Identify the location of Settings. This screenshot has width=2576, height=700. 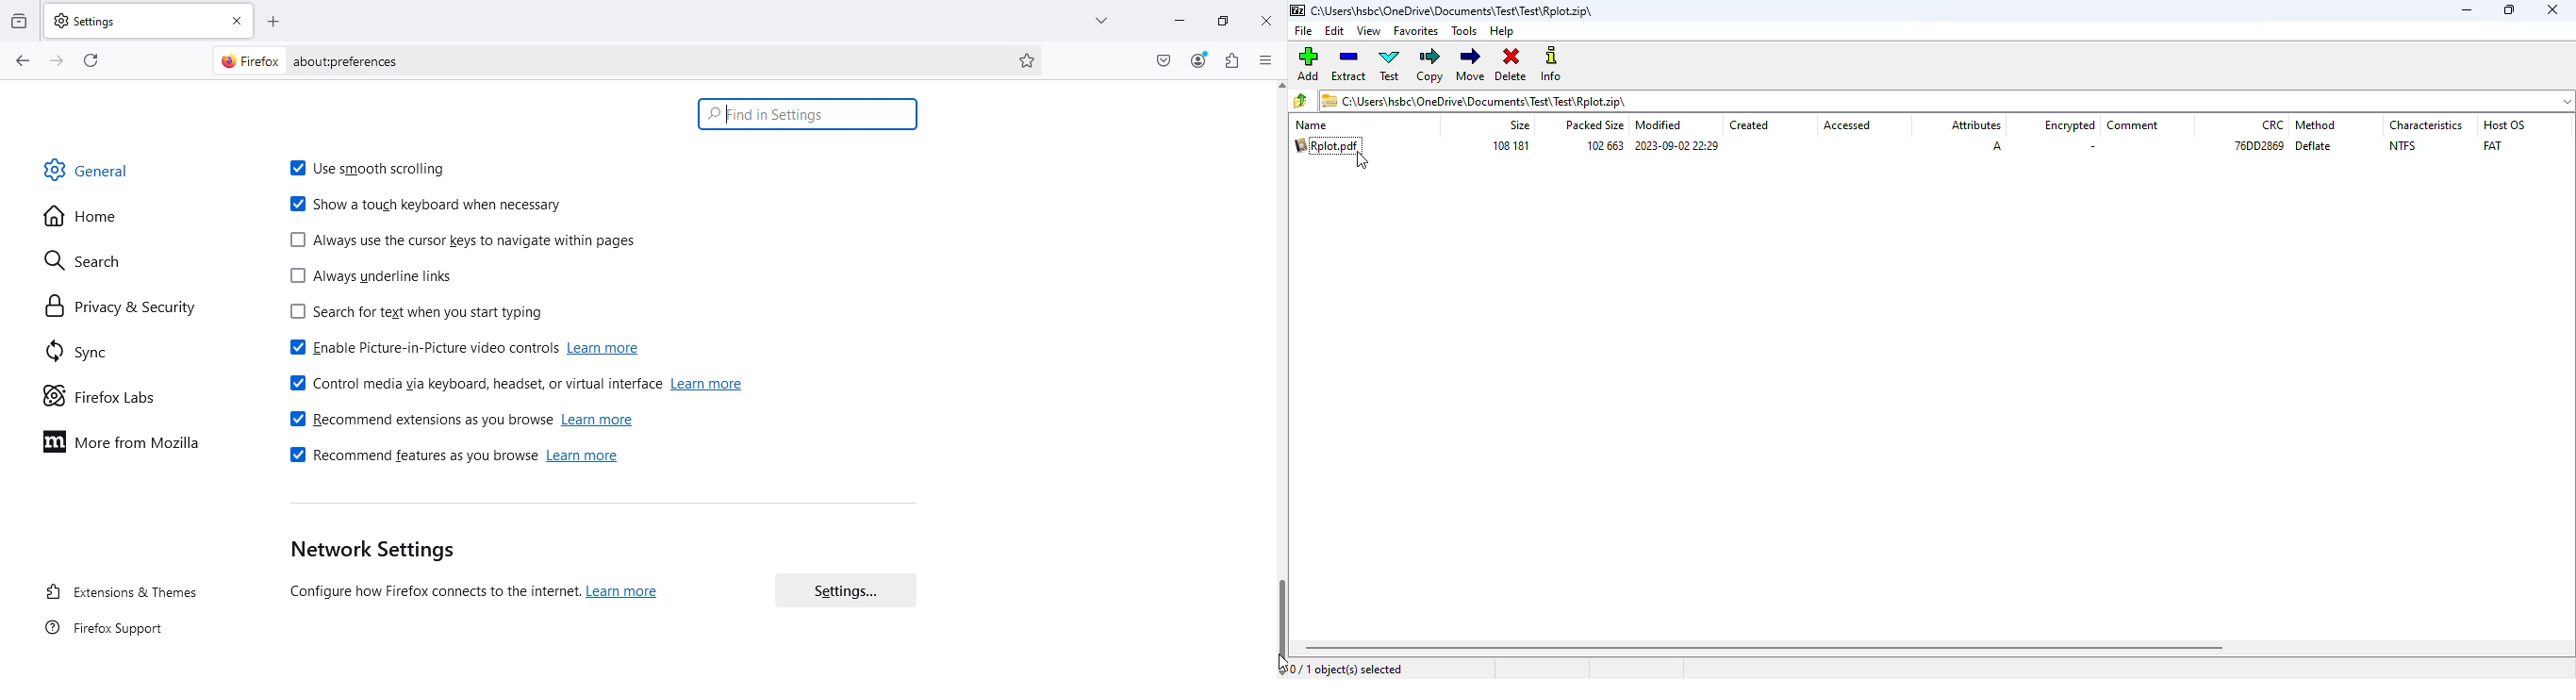
(843, 590).